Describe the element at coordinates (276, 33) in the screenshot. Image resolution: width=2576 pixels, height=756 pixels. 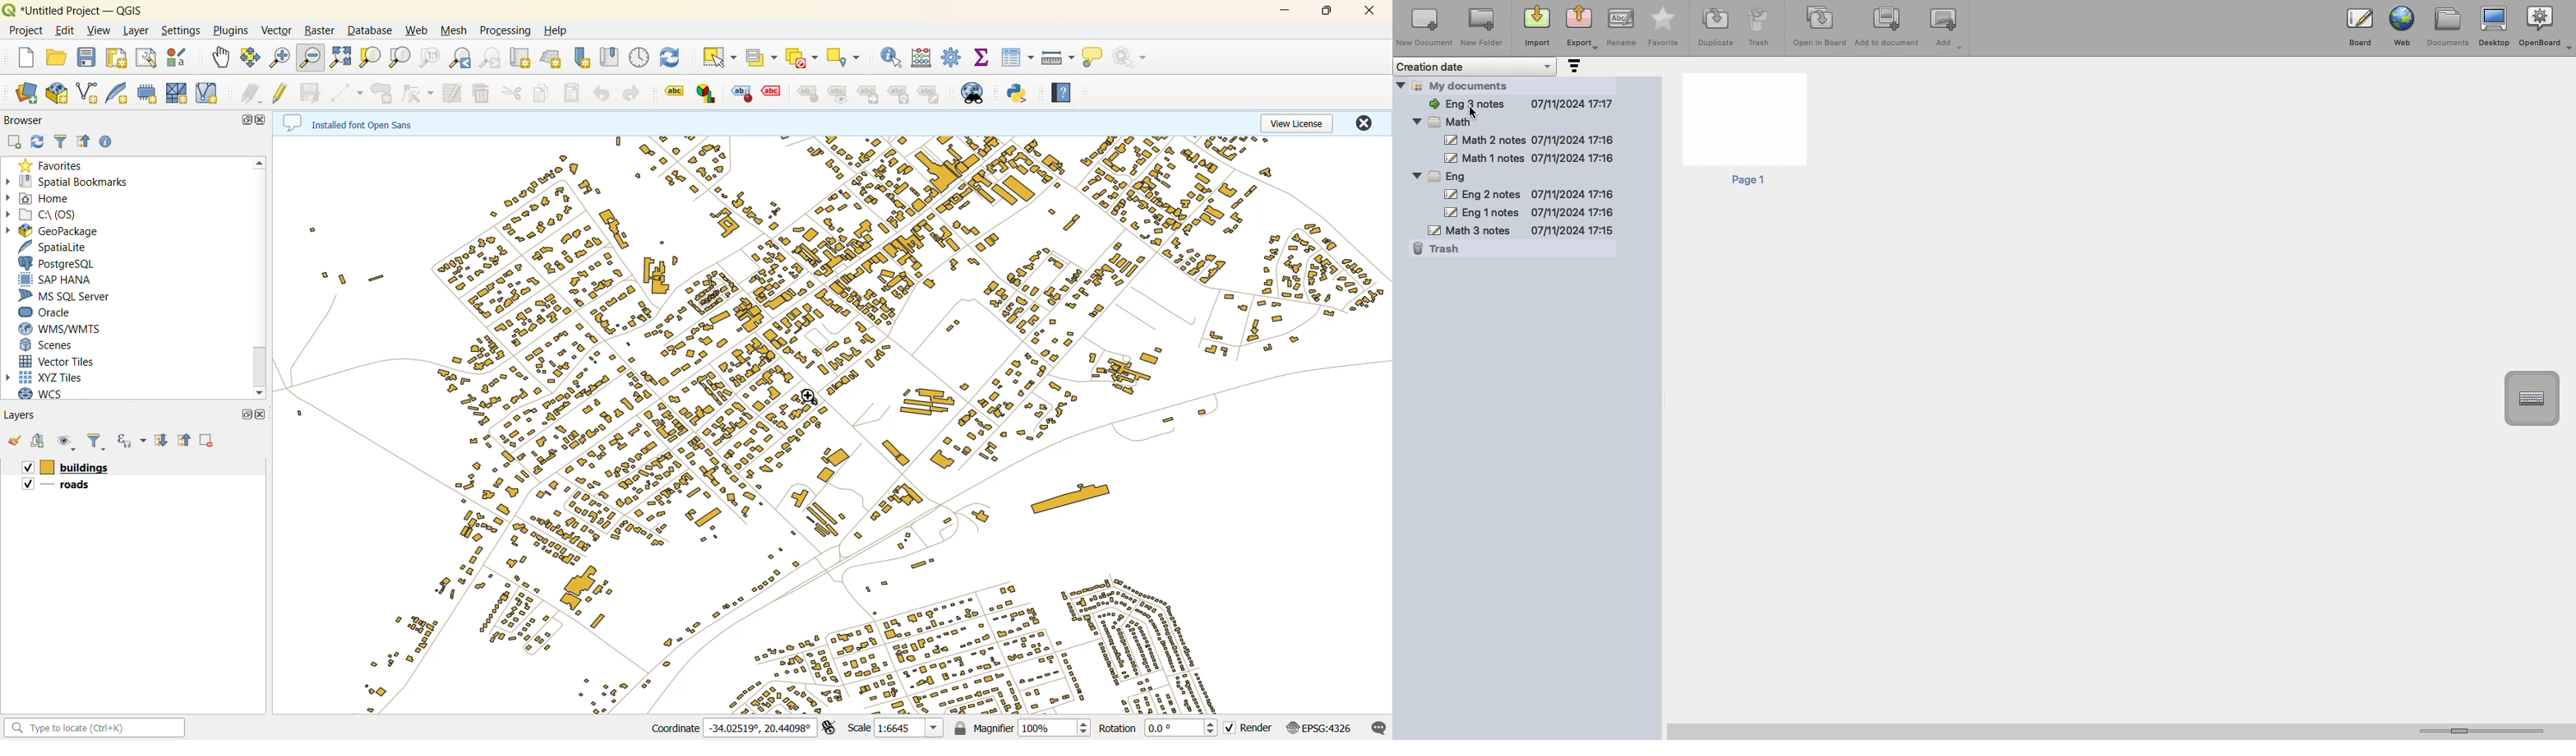
I see `vector` at that location.